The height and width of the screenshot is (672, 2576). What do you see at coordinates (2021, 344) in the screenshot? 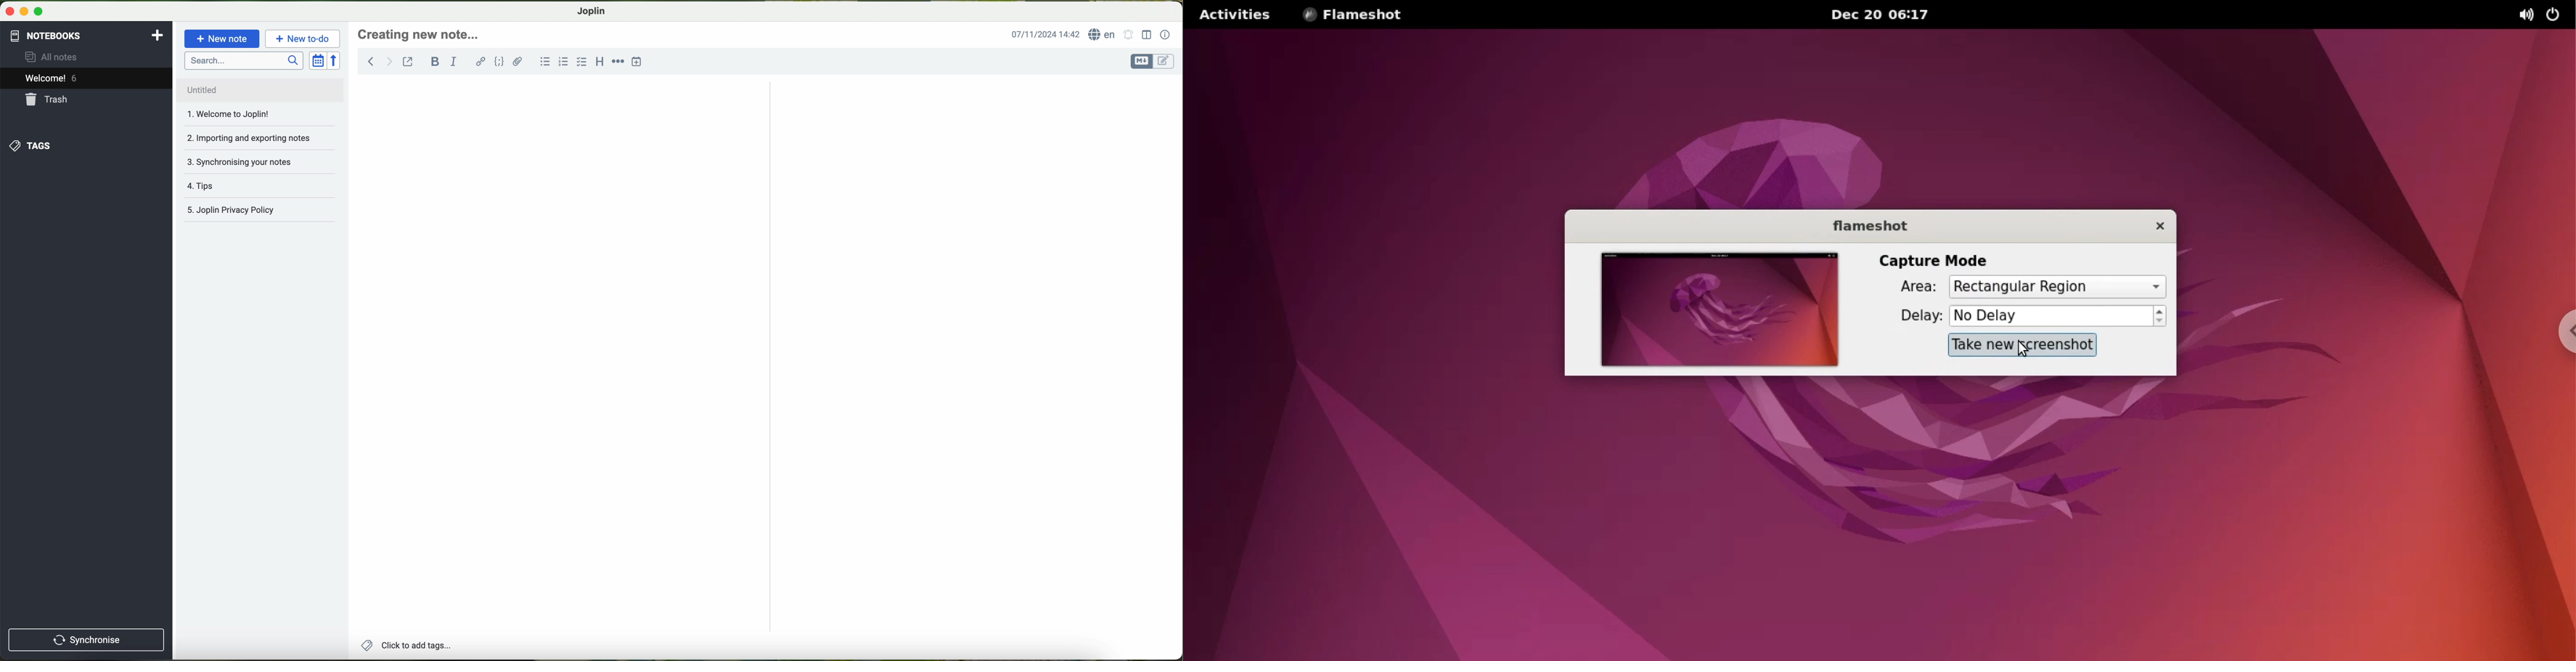
I see `take new screenshot` at bounding box center [2021, 344].